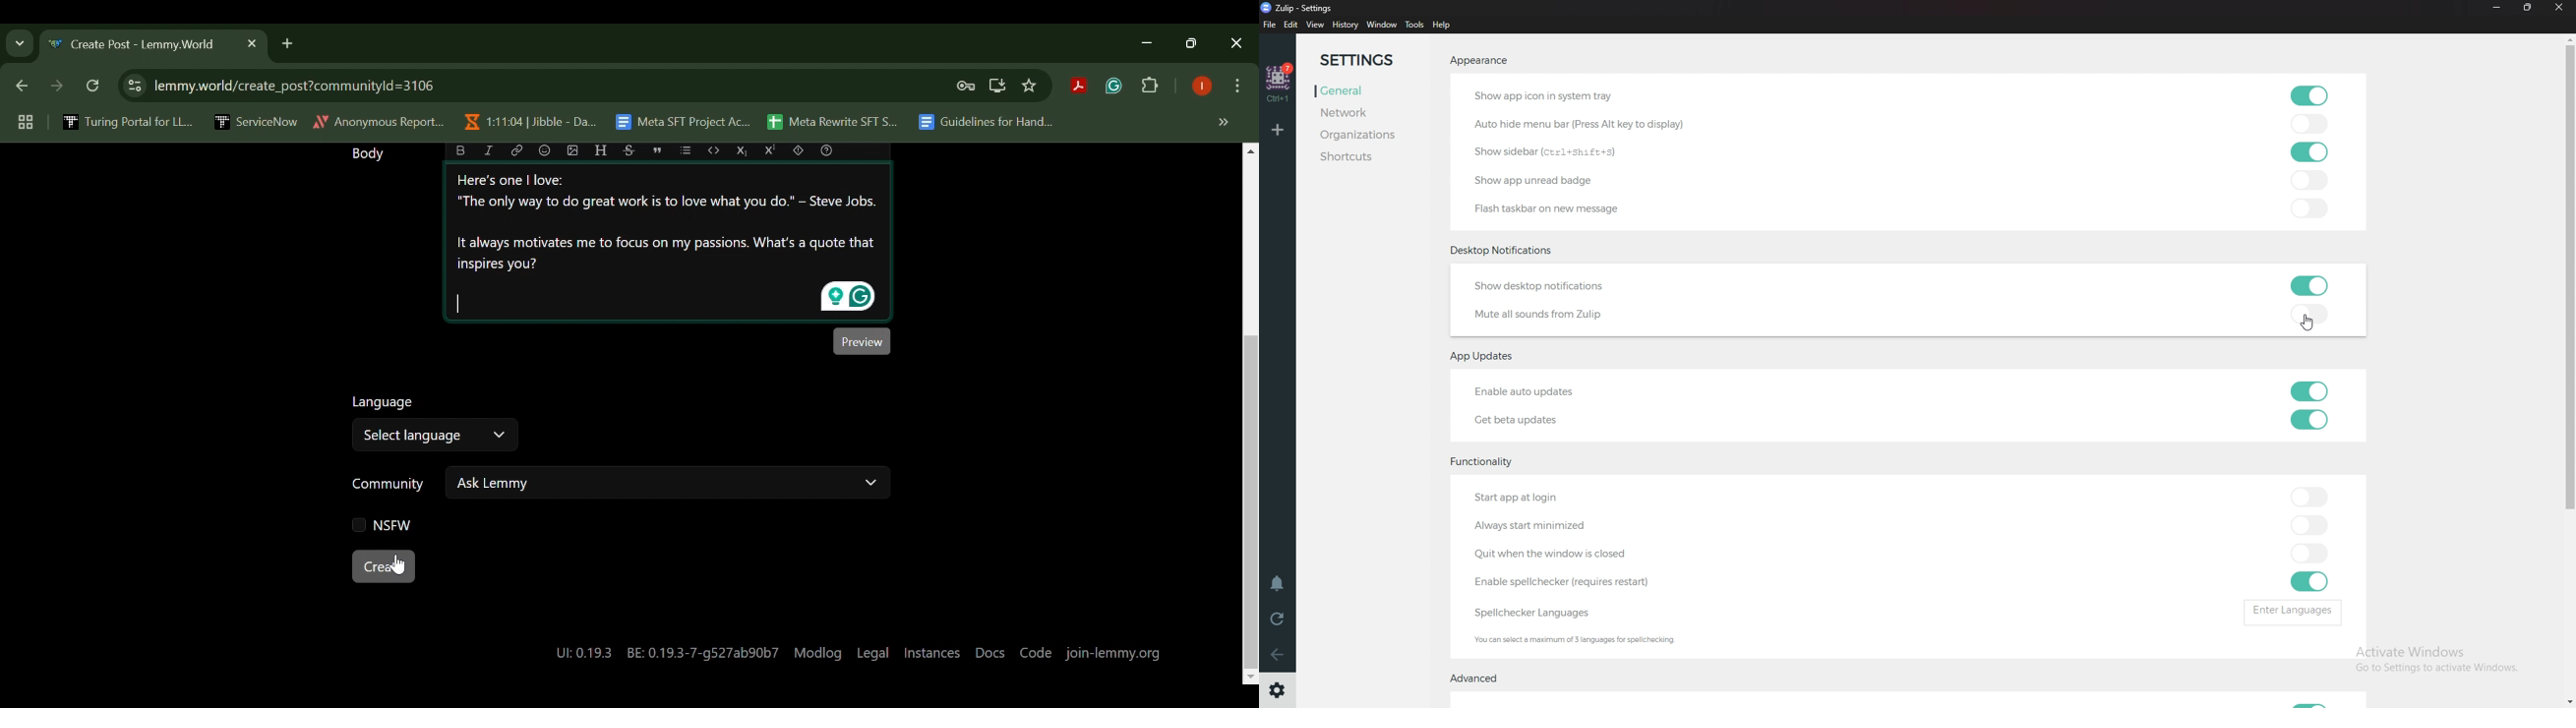 This screenshot has width=2576, height=728. What do you see at coordinates (984, 122) in the screenshot?
I see `Guidelines for Hand...` at bounding box center [984, 122].